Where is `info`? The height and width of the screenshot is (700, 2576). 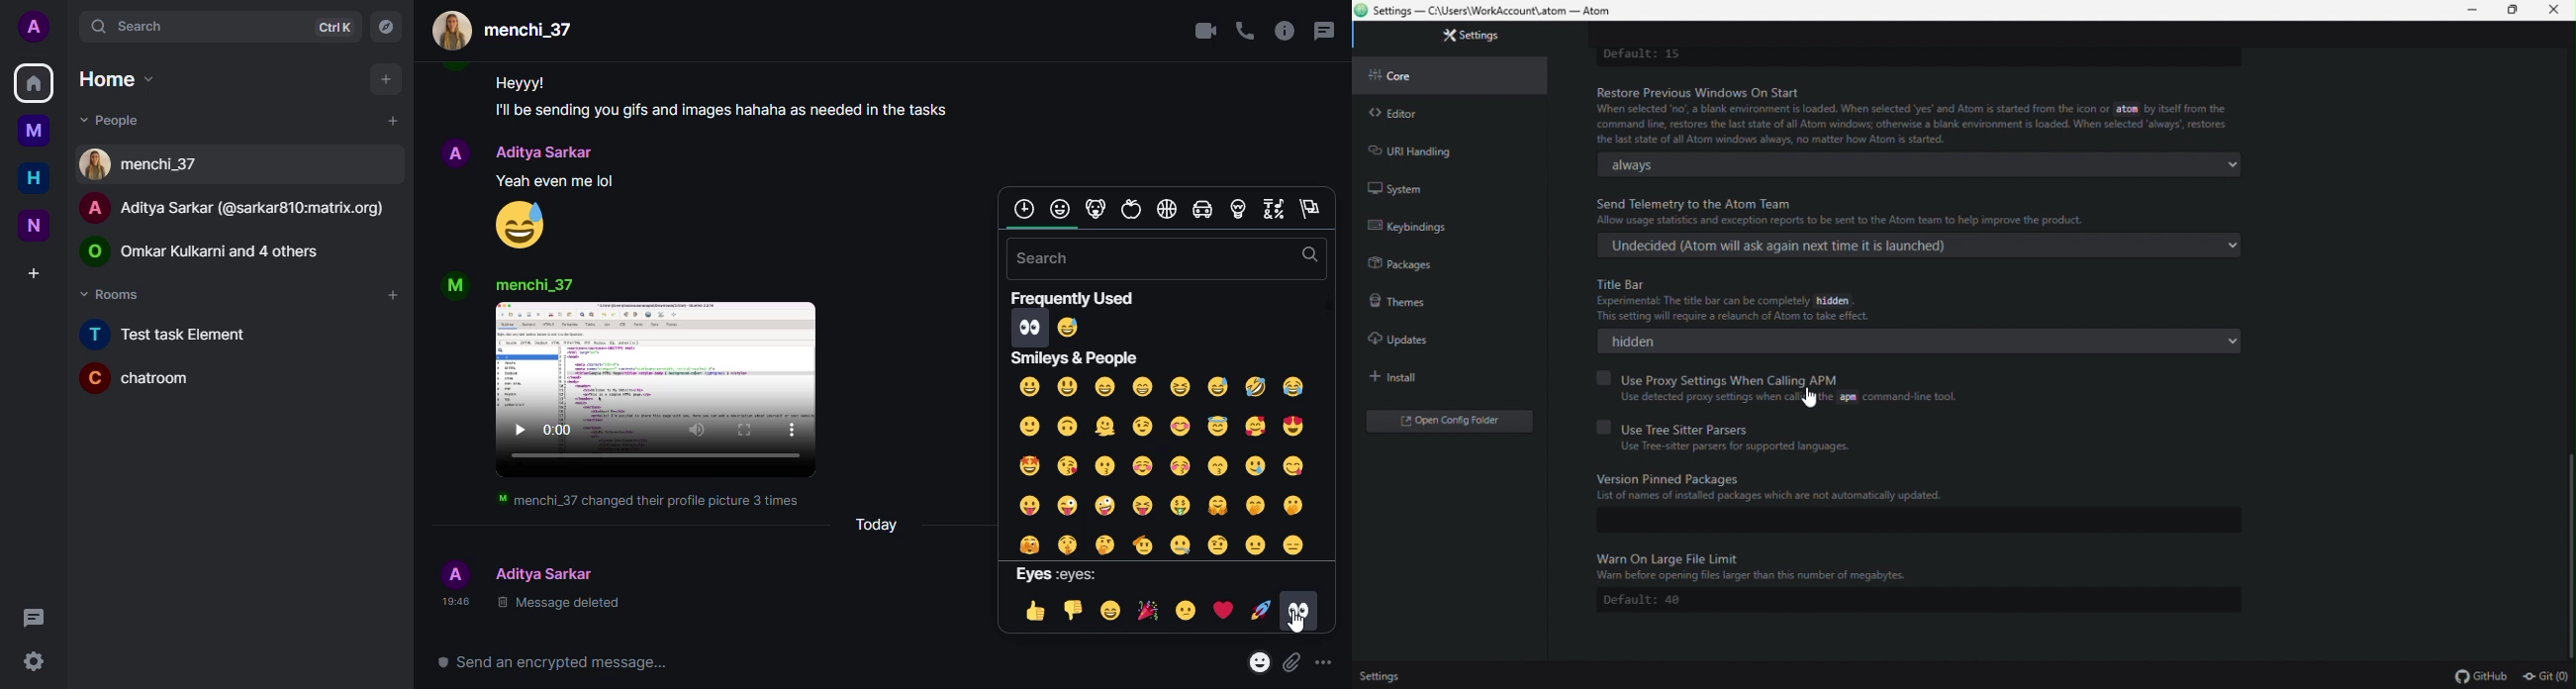 info is located at coordinates (1283, 32).